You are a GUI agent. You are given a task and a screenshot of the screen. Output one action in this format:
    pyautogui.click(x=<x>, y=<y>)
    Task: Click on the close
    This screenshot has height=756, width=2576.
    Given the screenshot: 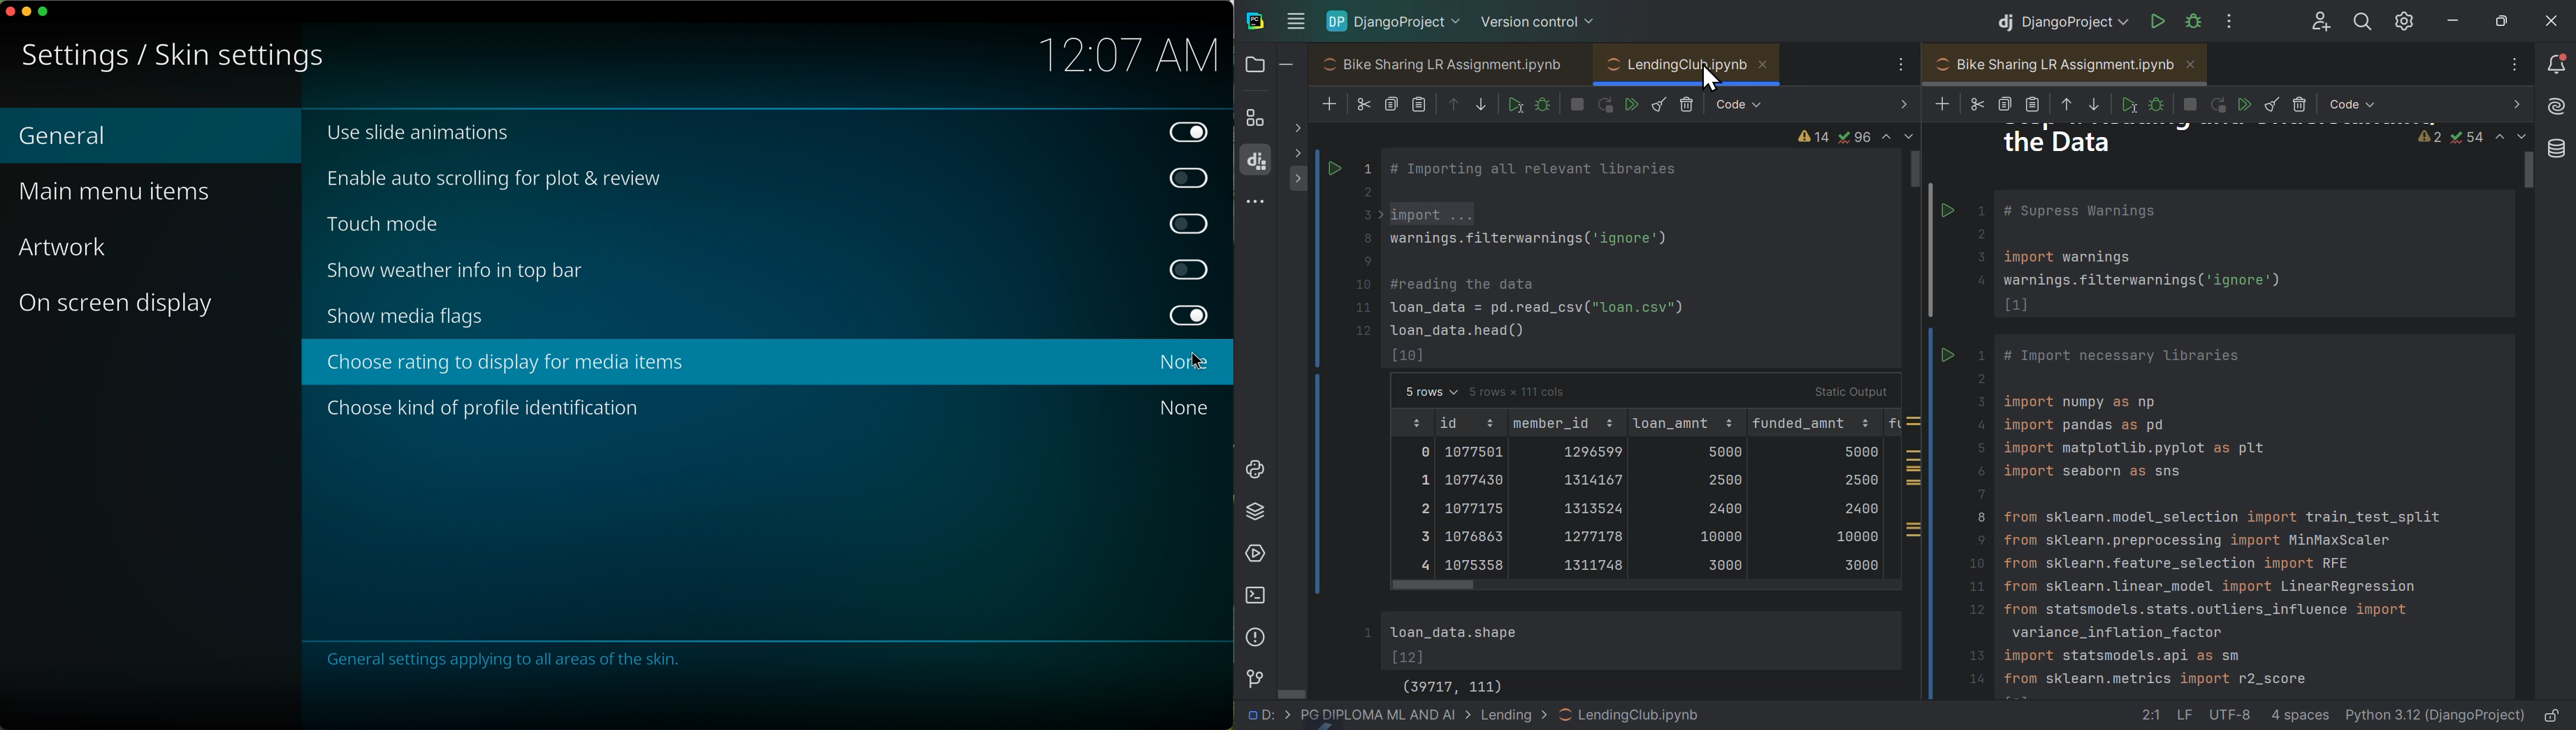 What is the action you would take?
    pyautogui.click(x=2551, y=17)
    